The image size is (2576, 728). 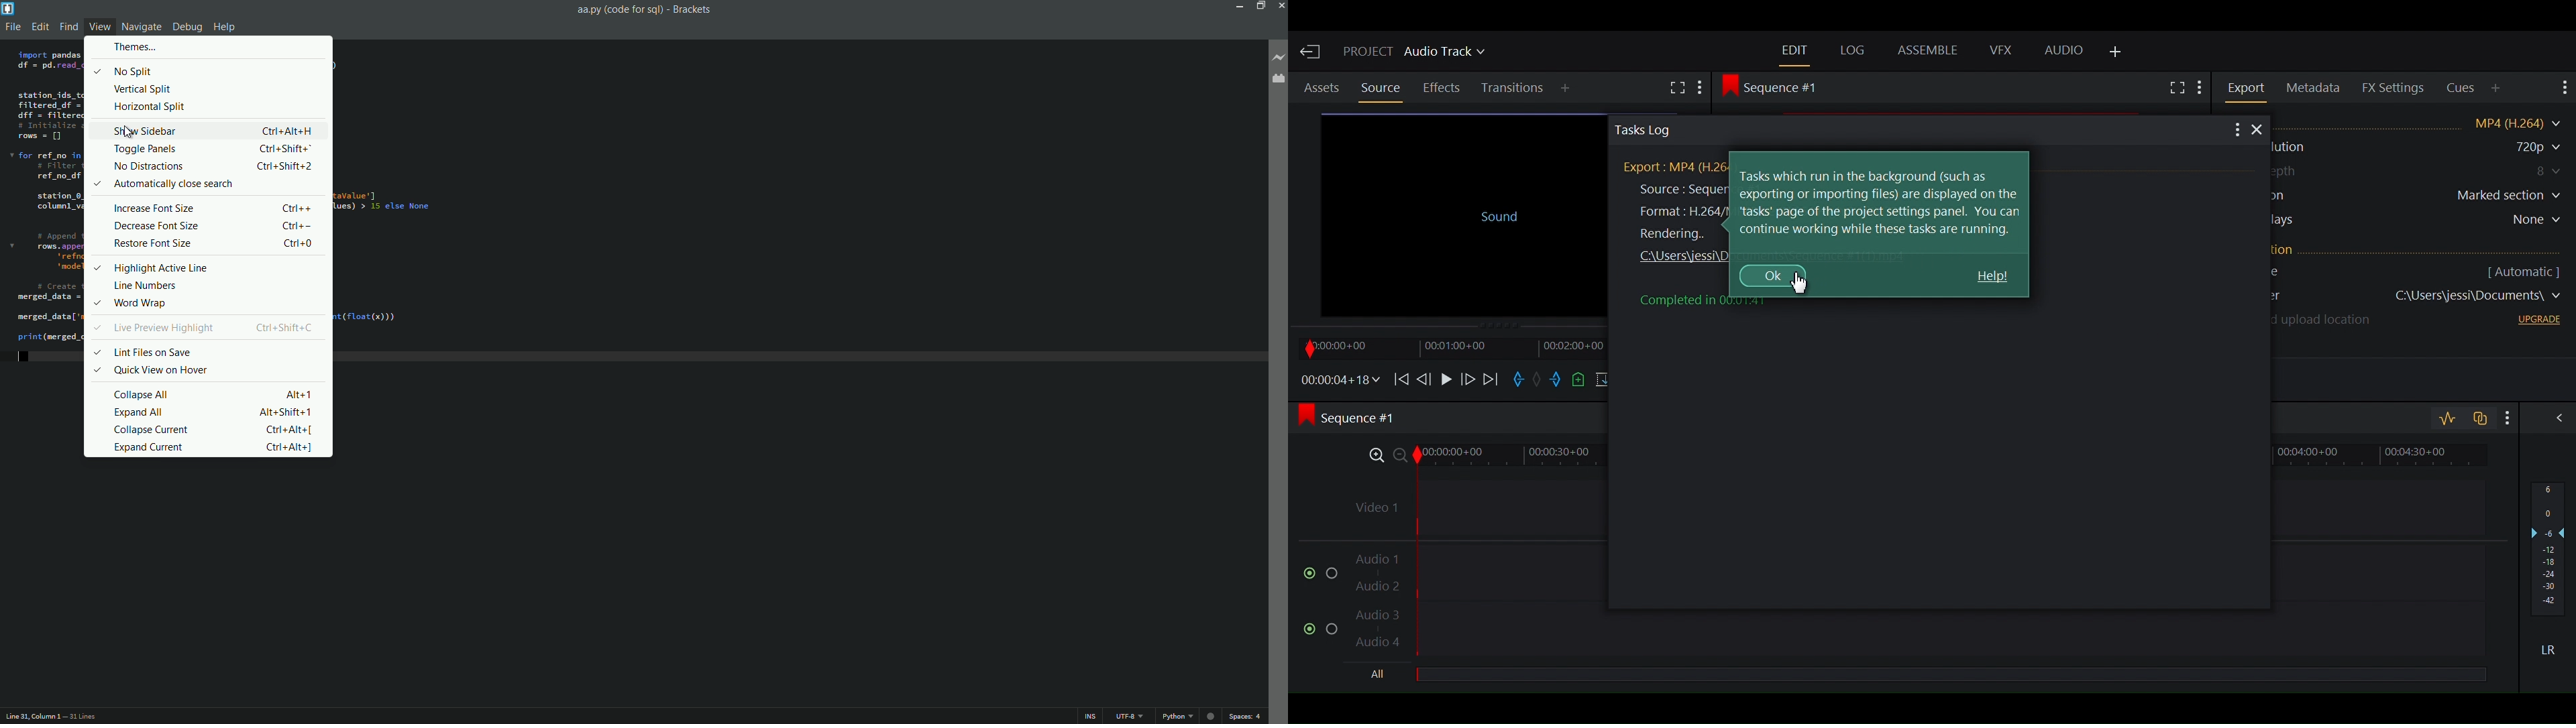 I want to click on ins, so click(x=1092, y=717).